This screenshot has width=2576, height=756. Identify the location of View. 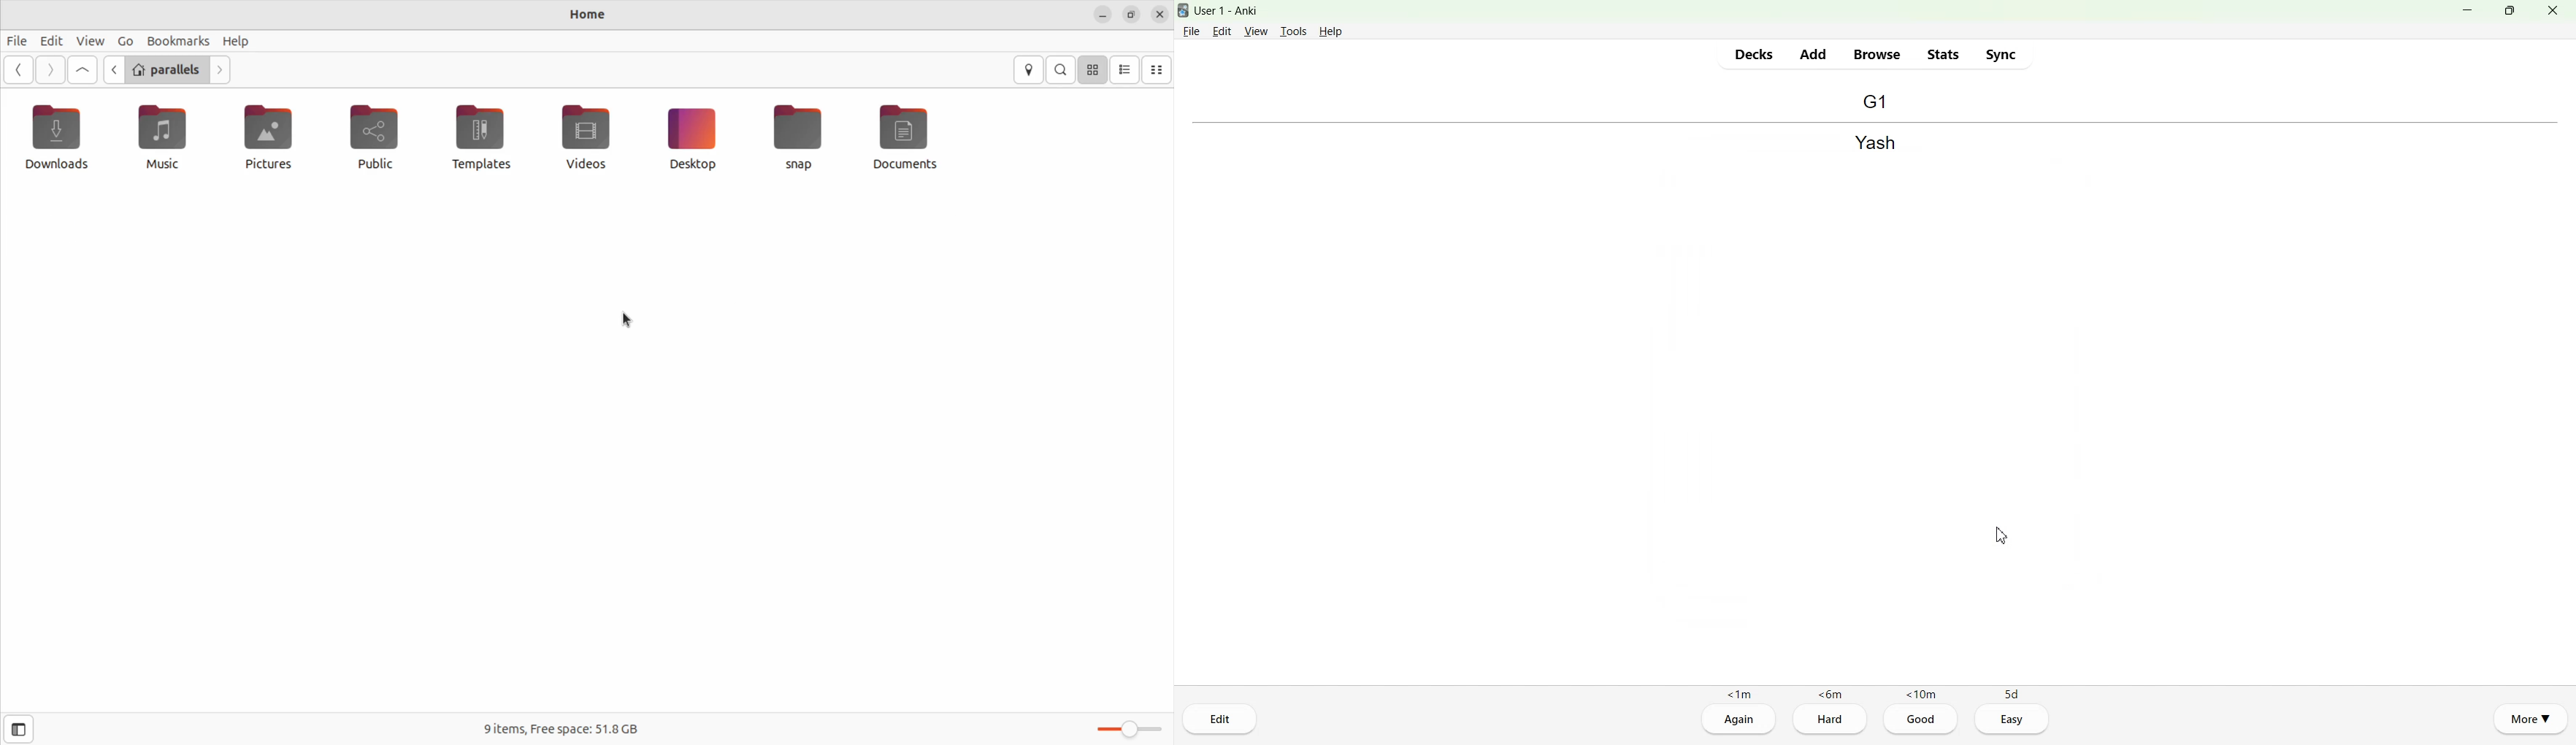
(1257, 31).